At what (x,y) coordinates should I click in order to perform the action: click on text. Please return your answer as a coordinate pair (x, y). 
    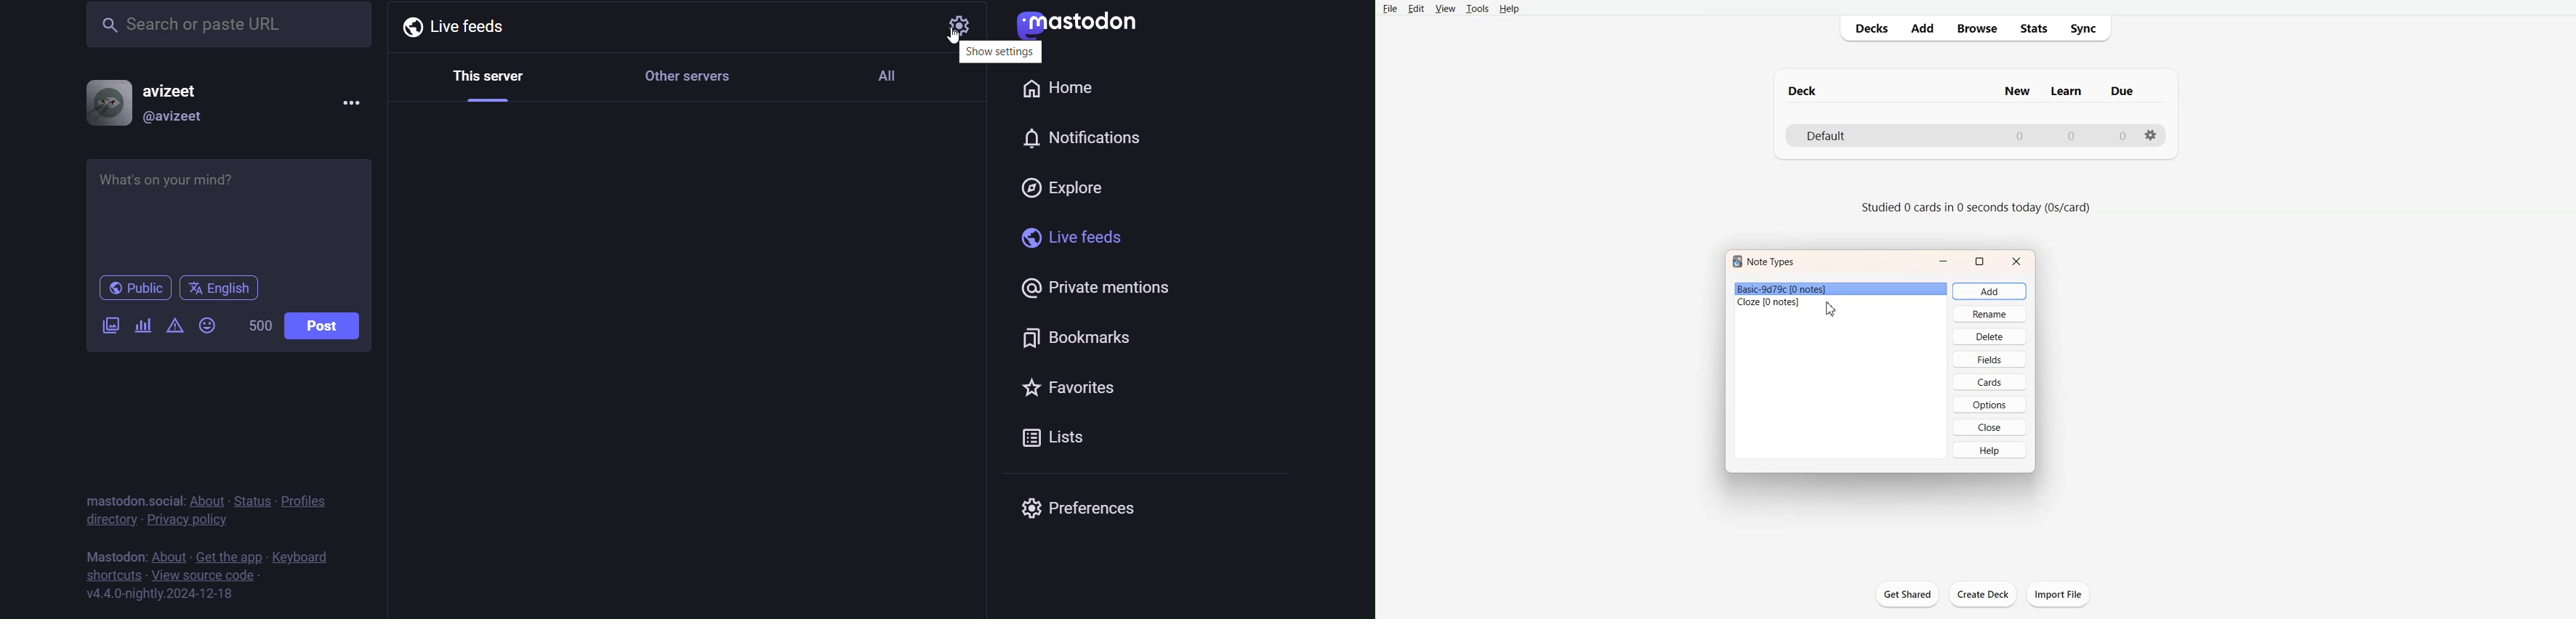
    Looking at the image, I should click on (108, 553).